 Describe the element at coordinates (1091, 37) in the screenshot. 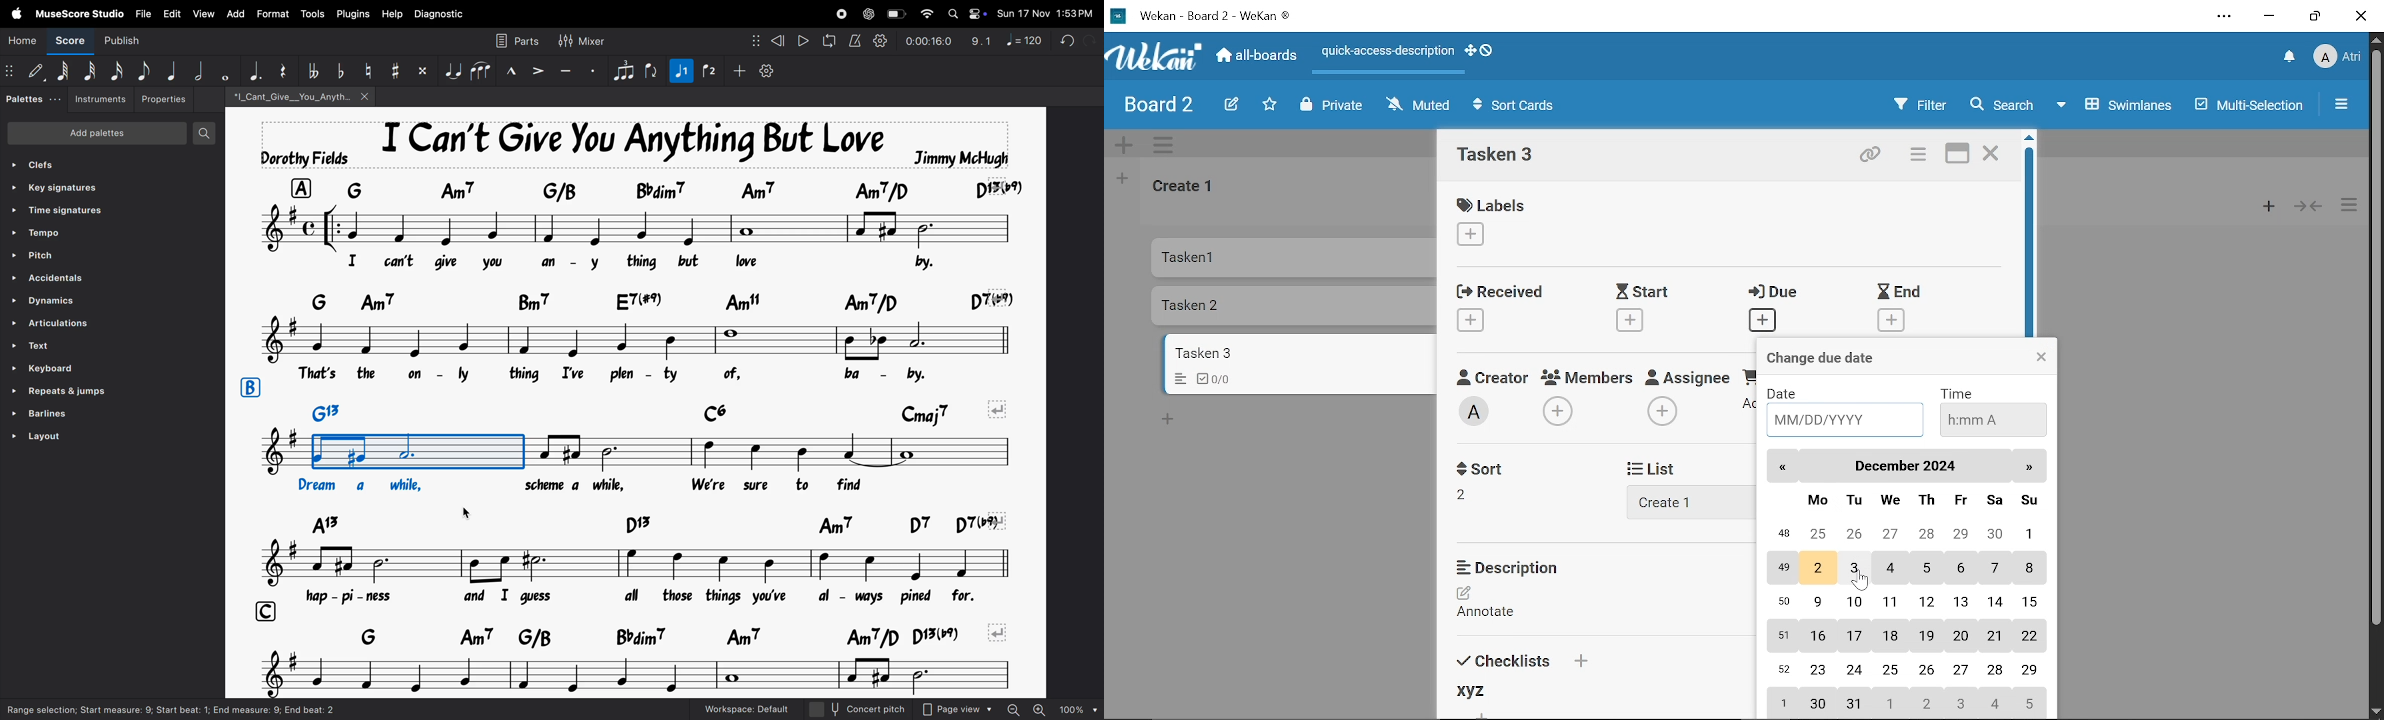

I see `redo` at that location.